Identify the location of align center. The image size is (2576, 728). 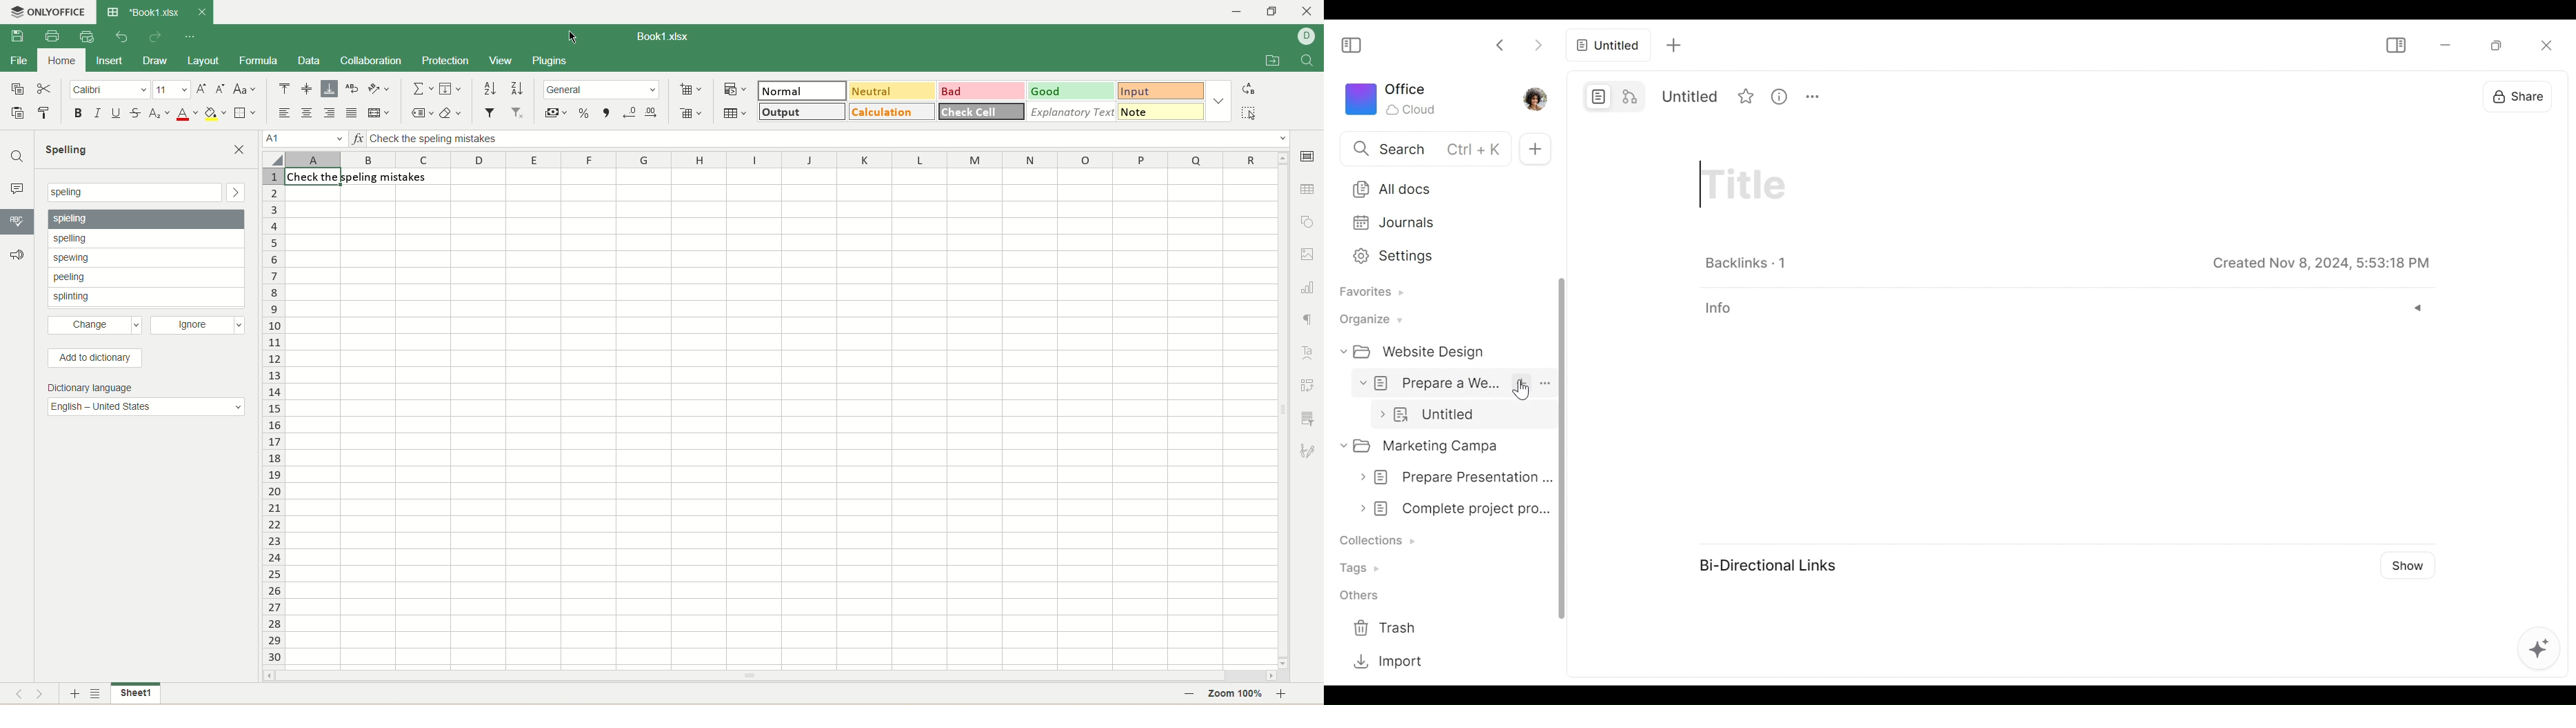
(305, 113).